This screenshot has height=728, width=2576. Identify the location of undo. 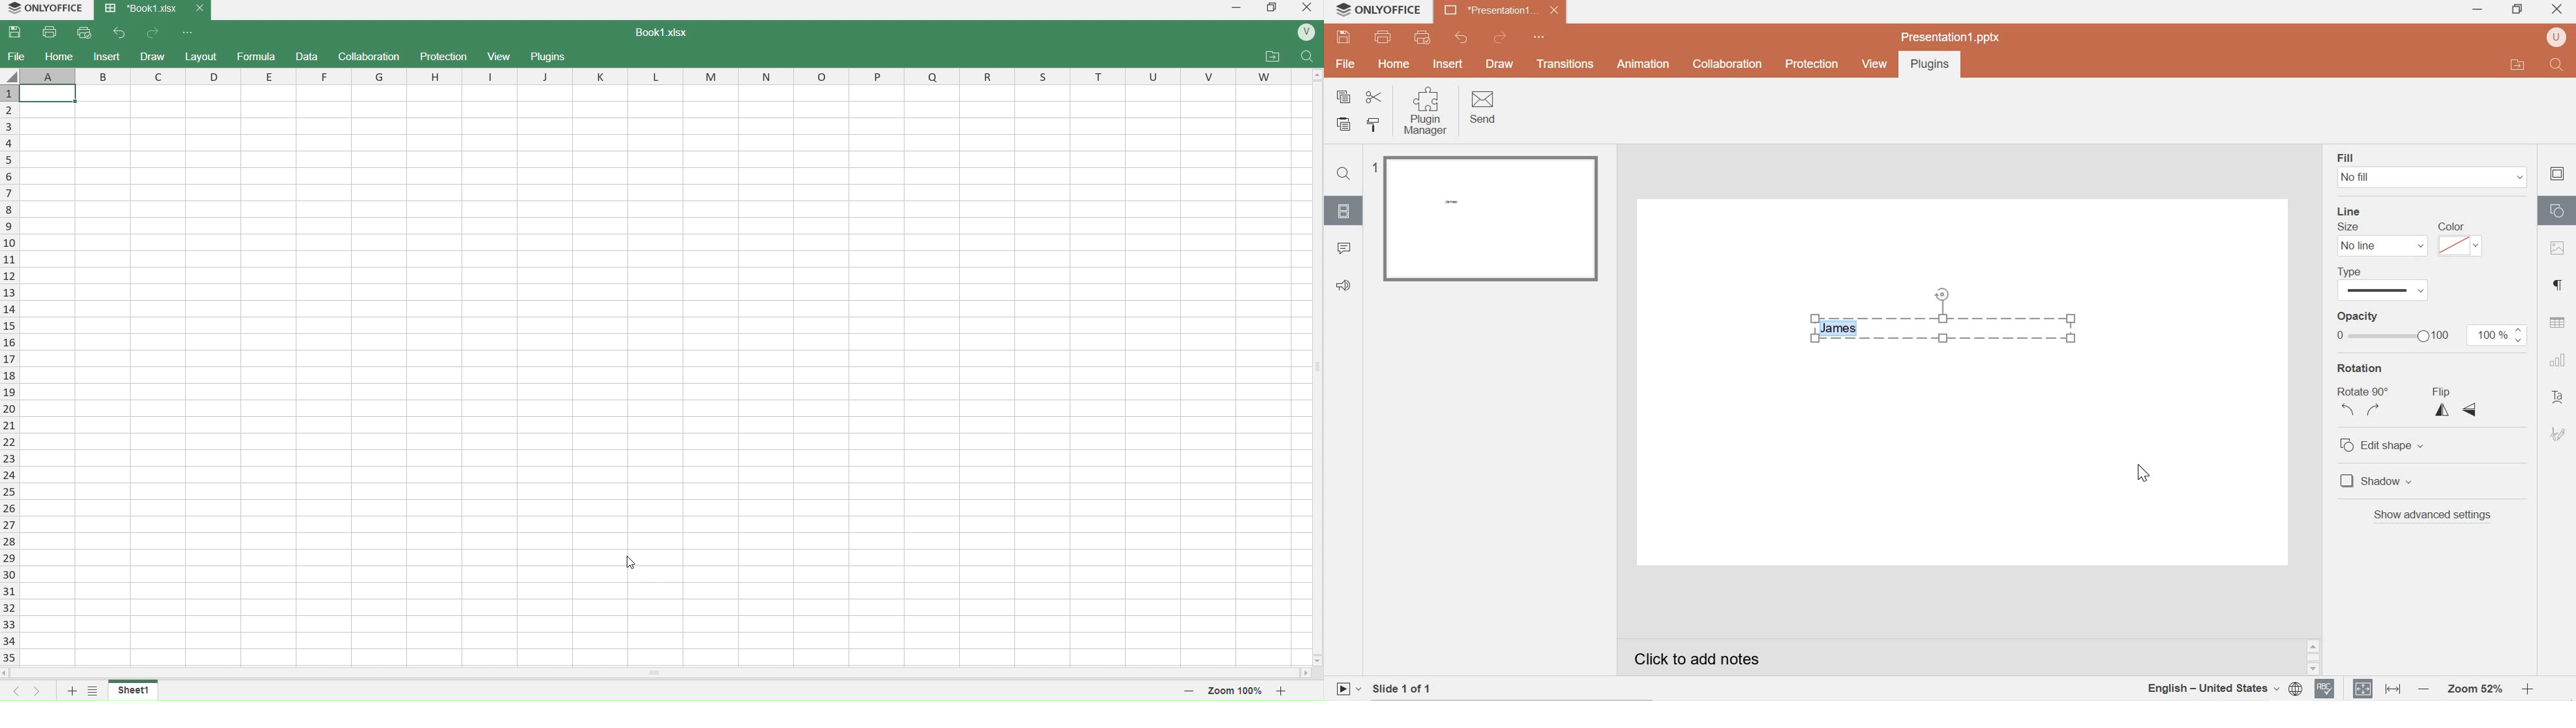
(1459, 38).